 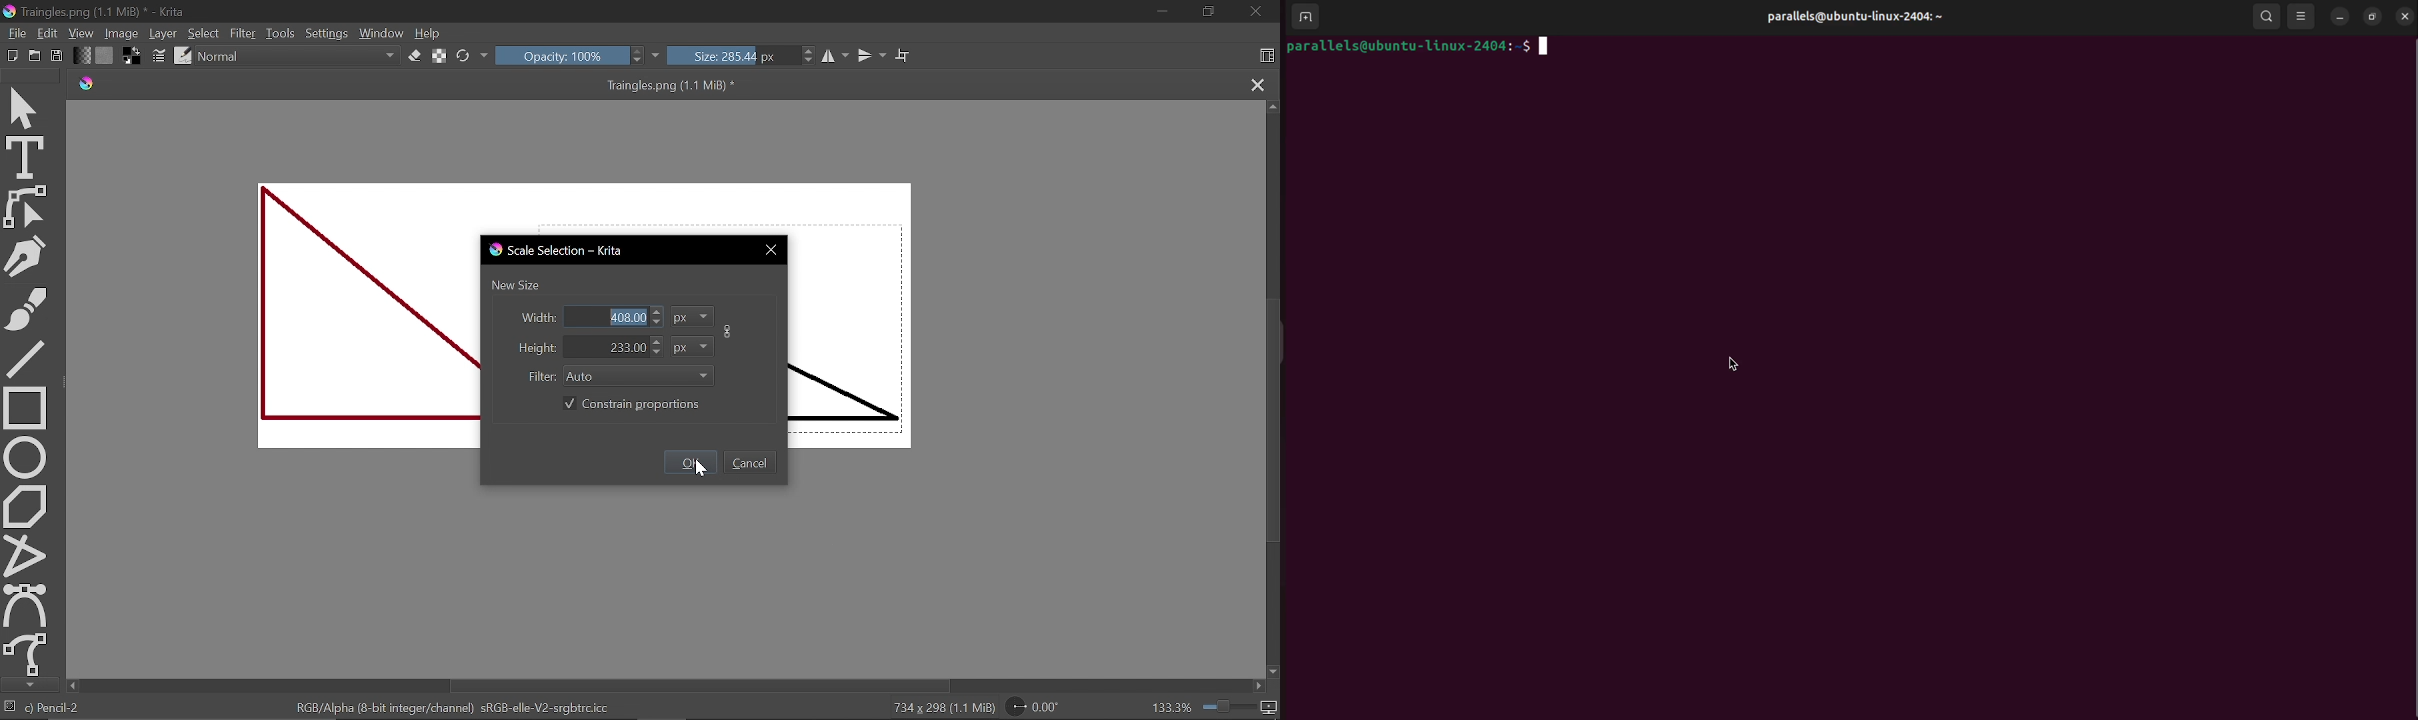 I want to click on Rotate, so click(x=1046, y=707).